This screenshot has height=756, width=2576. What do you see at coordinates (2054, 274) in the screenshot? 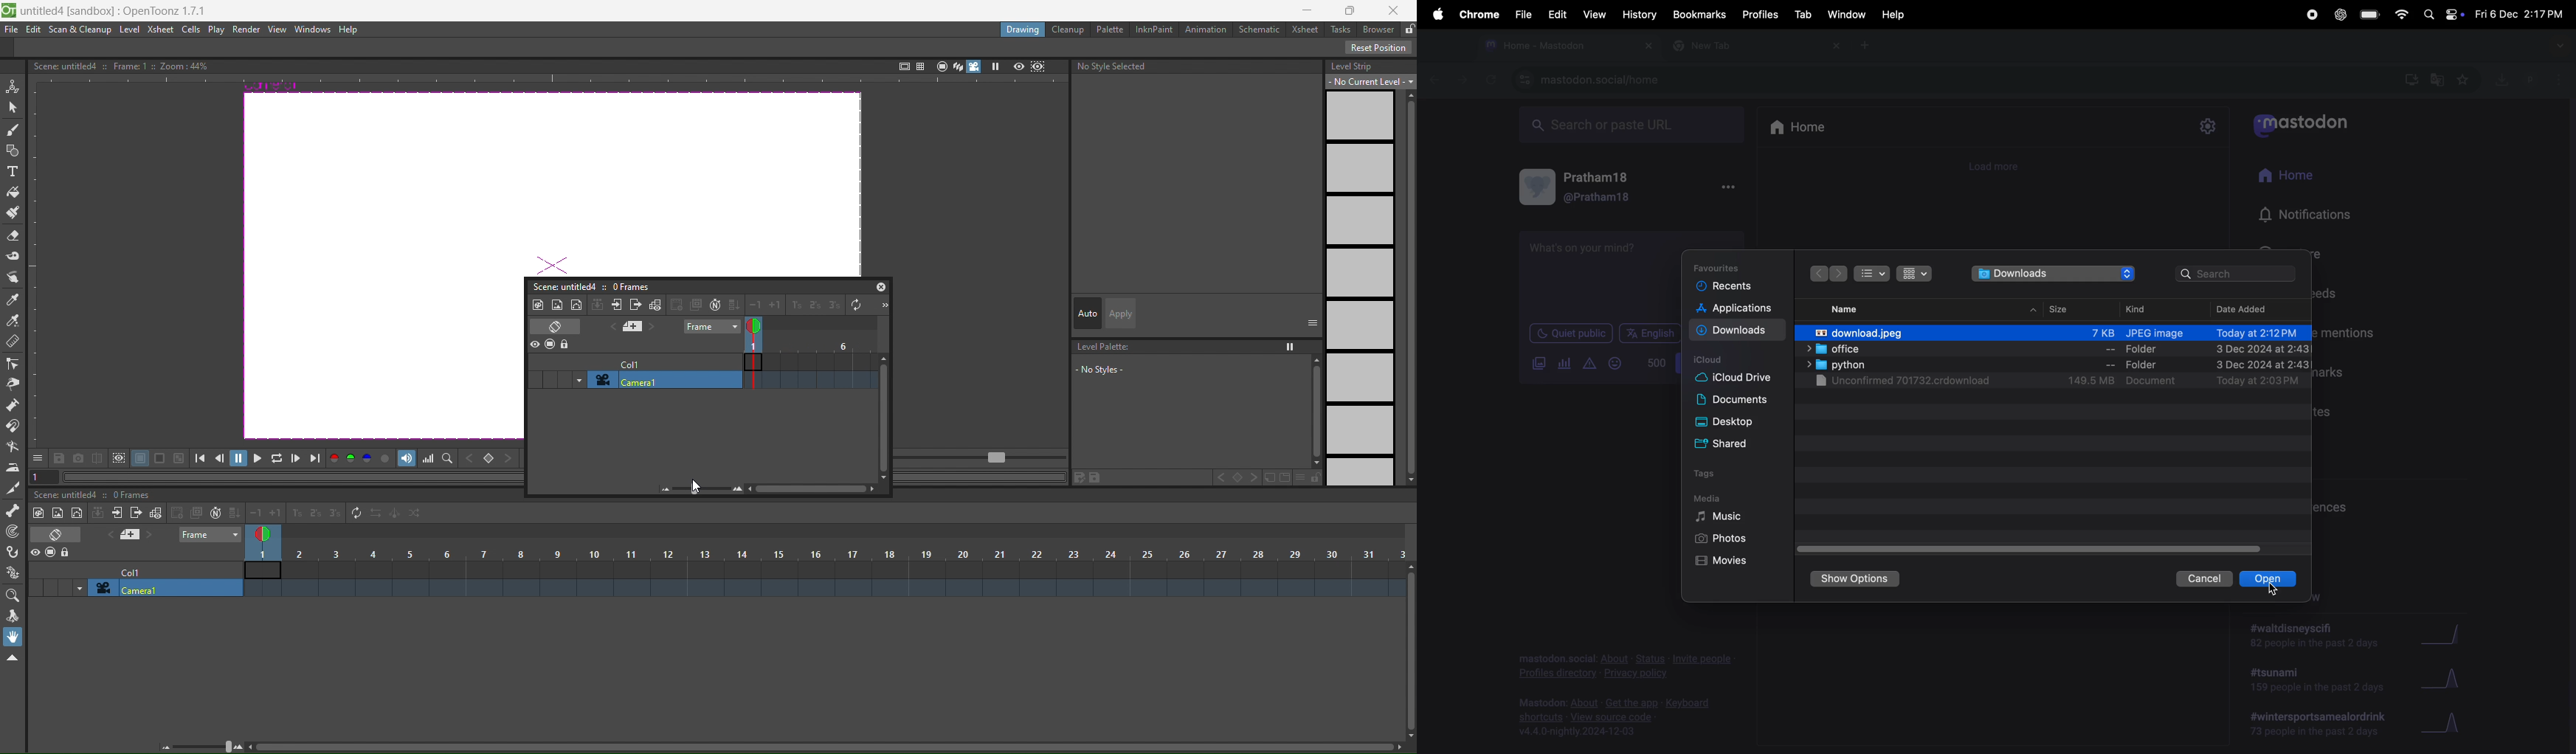
I see `downloads` at bounding box center [2054, 274].